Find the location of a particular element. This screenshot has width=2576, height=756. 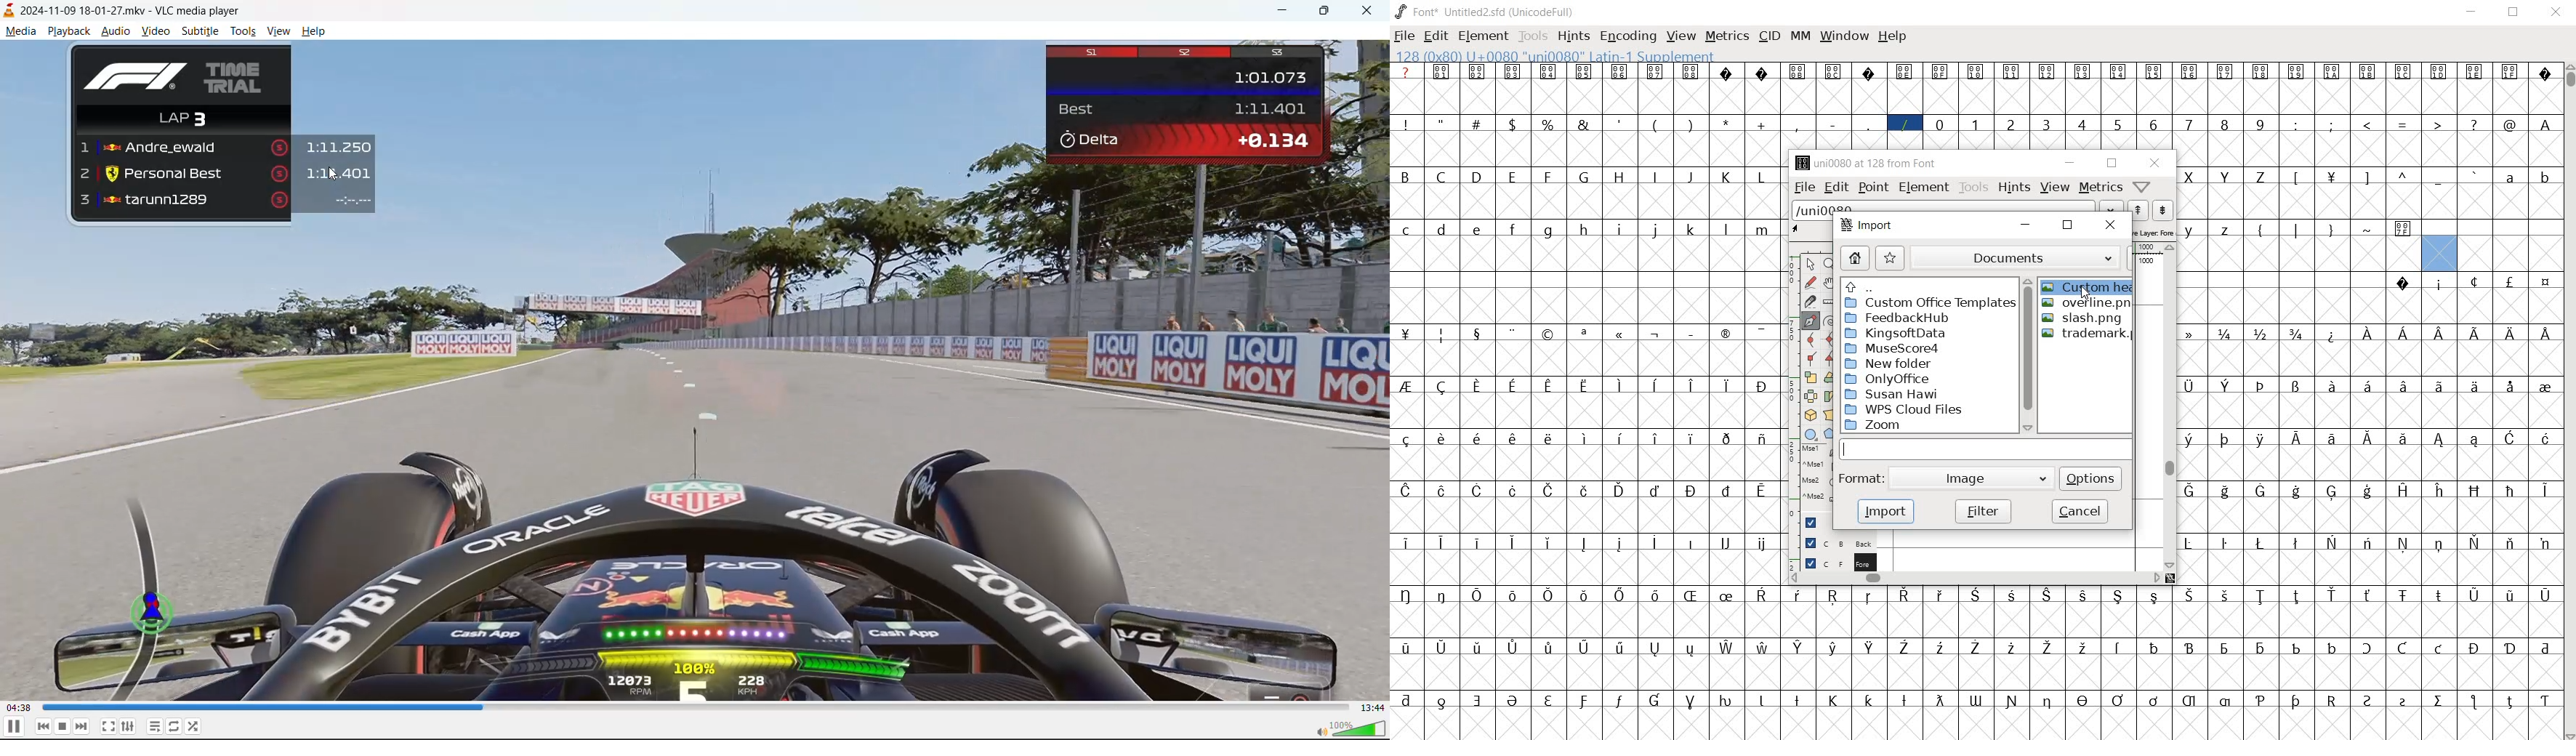

glyph is located at coordinates (1619, 648).